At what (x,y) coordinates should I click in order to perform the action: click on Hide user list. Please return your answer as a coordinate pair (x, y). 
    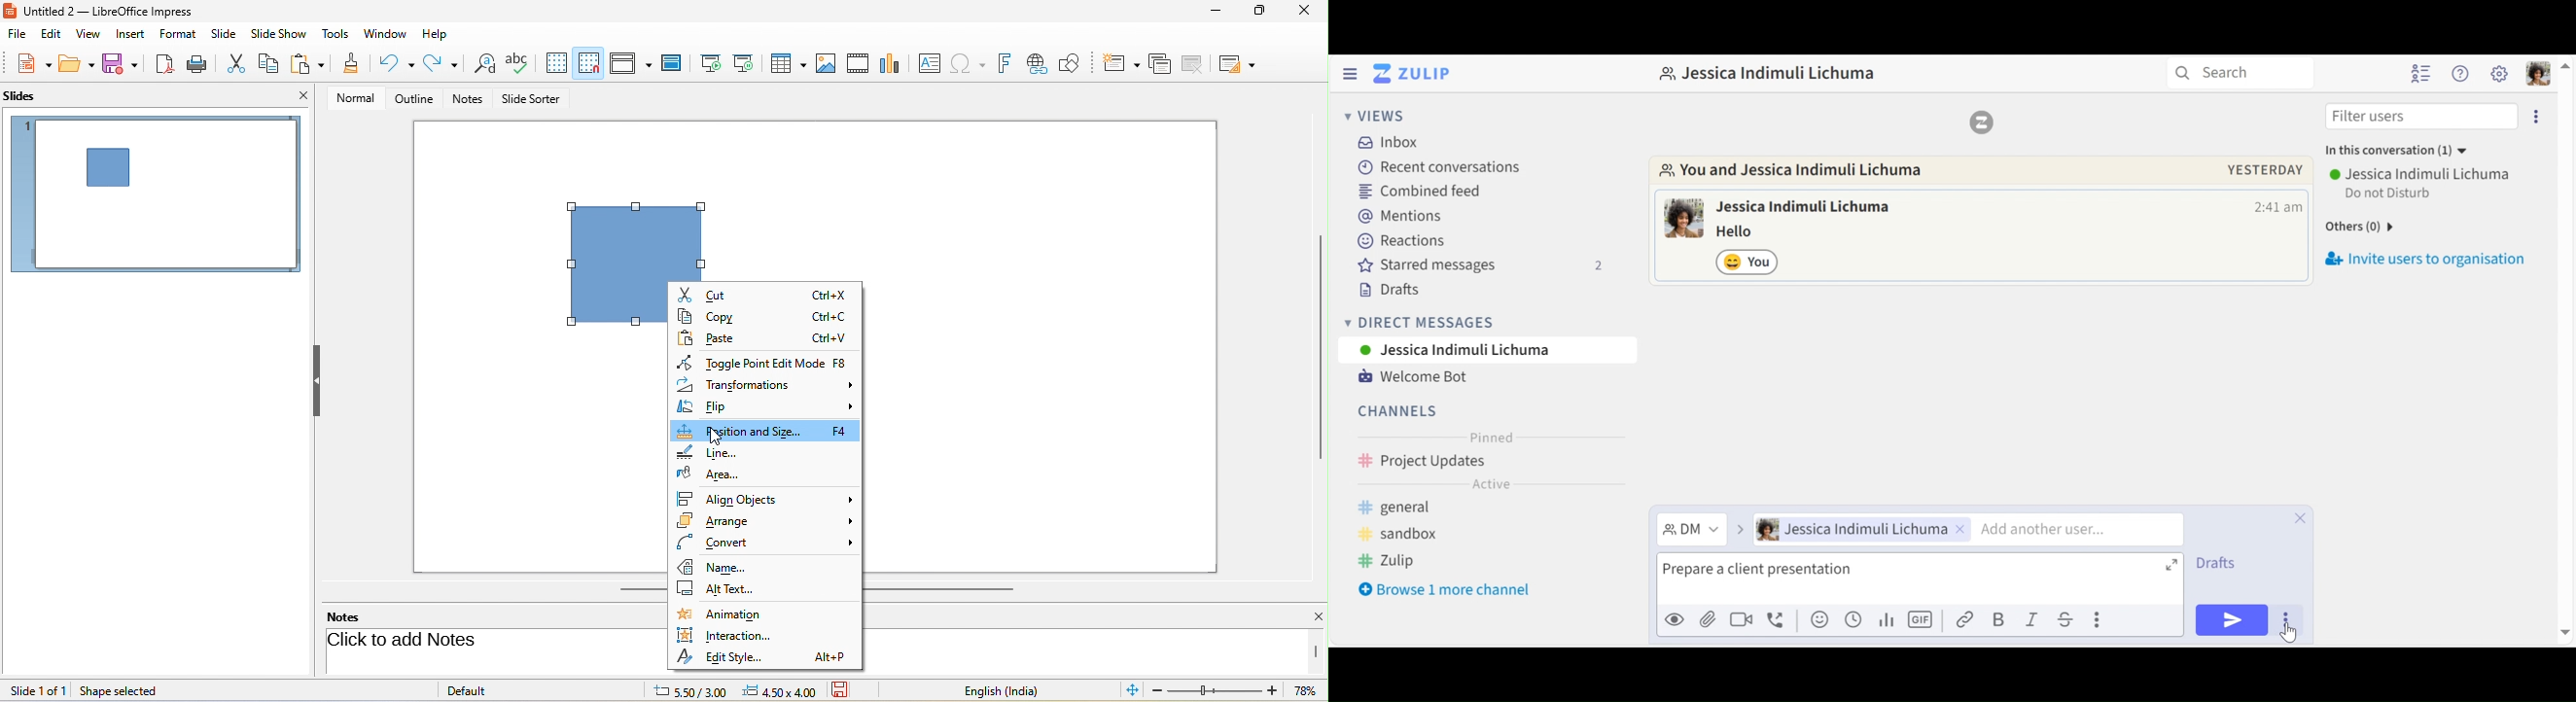
    Looking at the image, I should click on (2423, 73).